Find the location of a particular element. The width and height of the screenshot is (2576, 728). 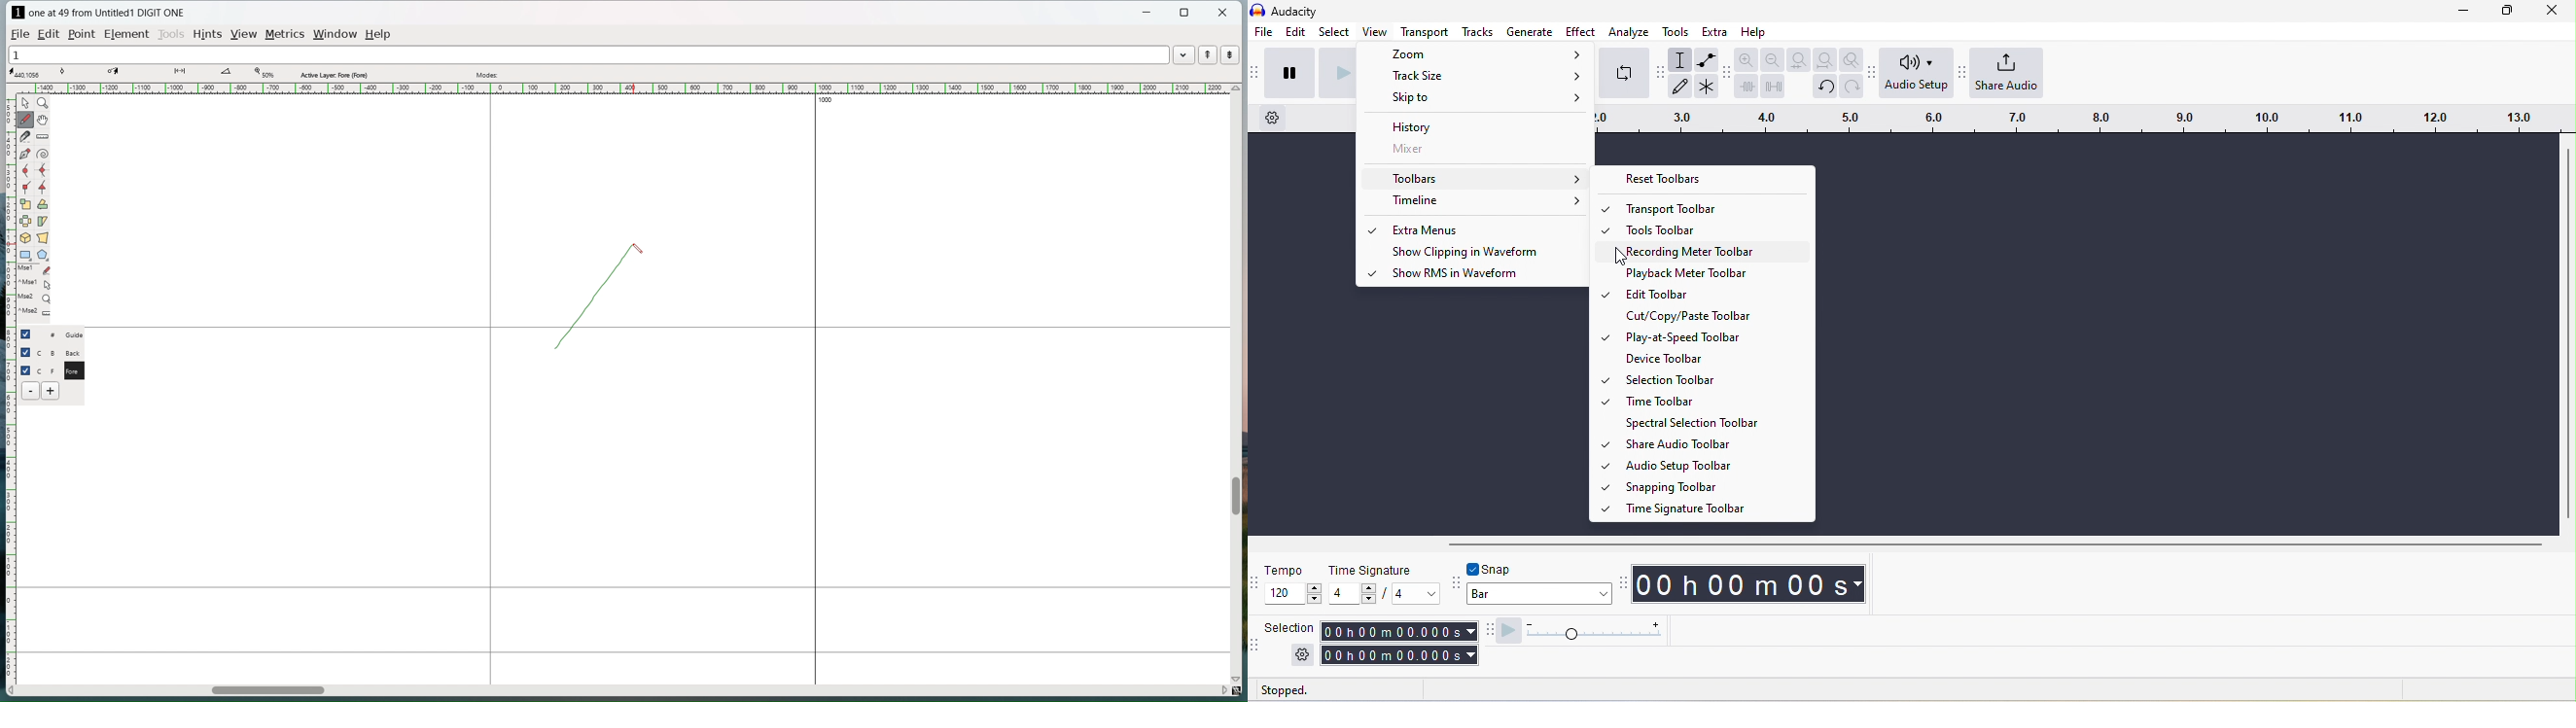

Zoom level  is located at coordinates (263, 73).